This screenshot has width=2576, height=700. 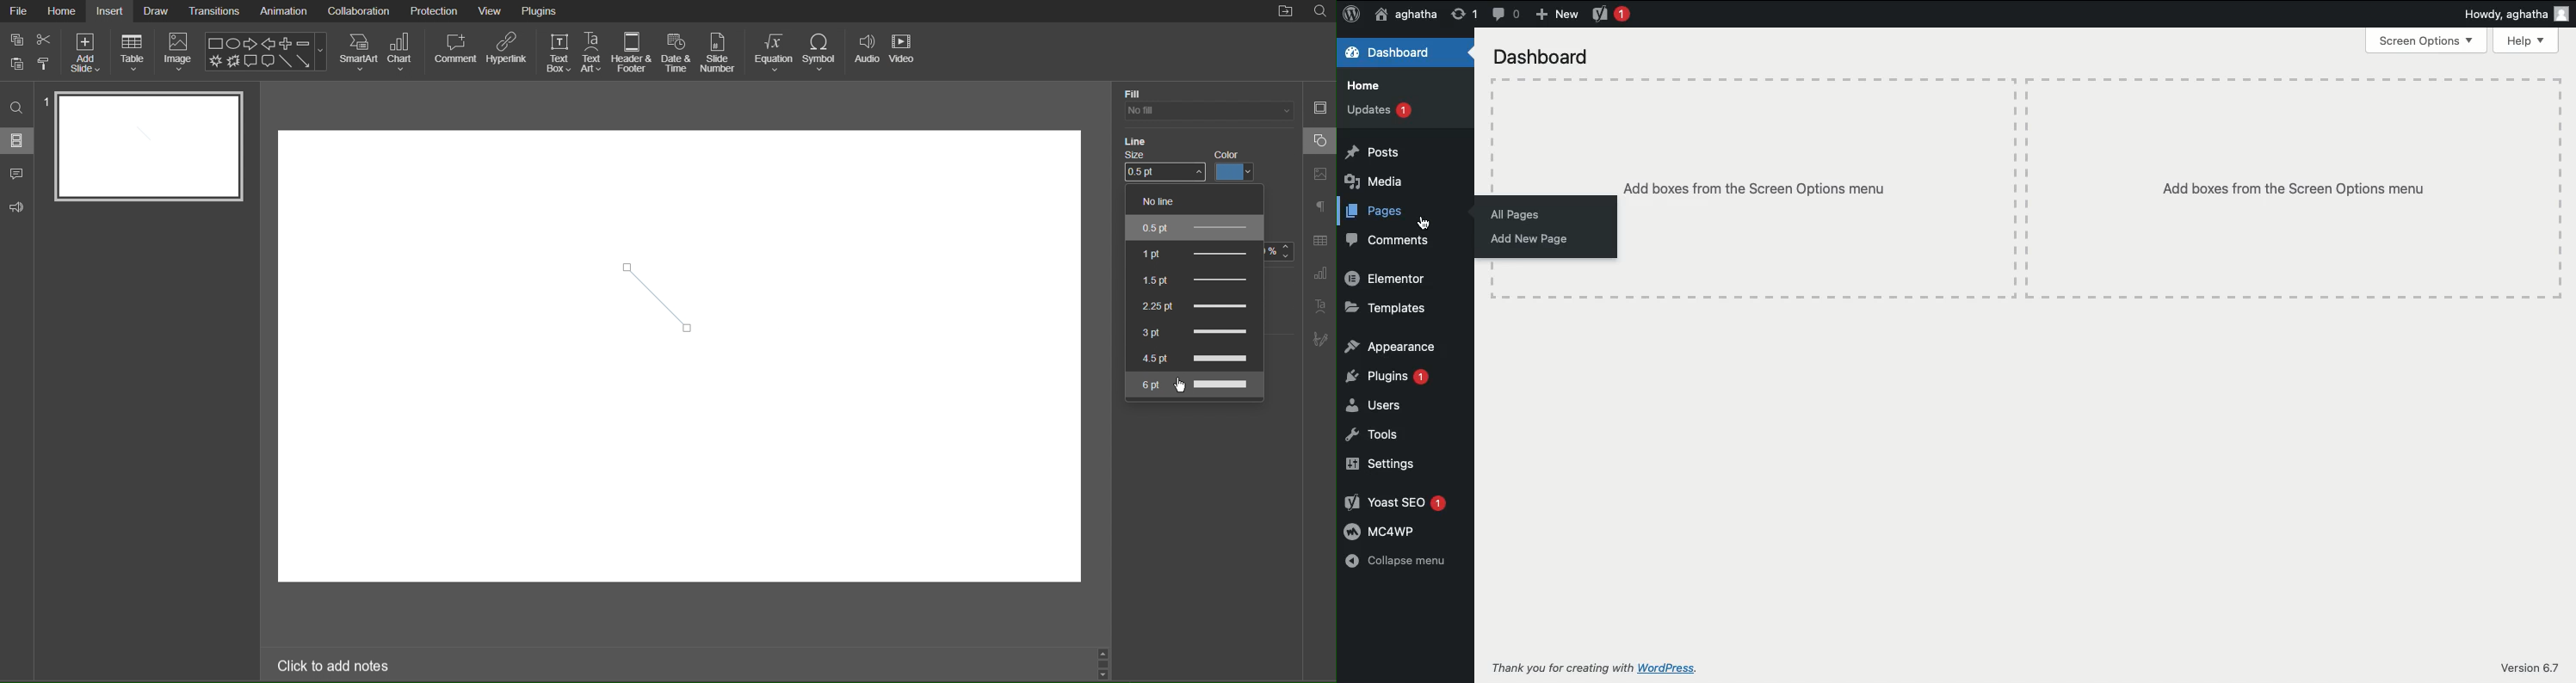 What do you see at coordinates (1321, 306) in the screenshot?
I see `TextArt` at bounding box center [1321, 306].